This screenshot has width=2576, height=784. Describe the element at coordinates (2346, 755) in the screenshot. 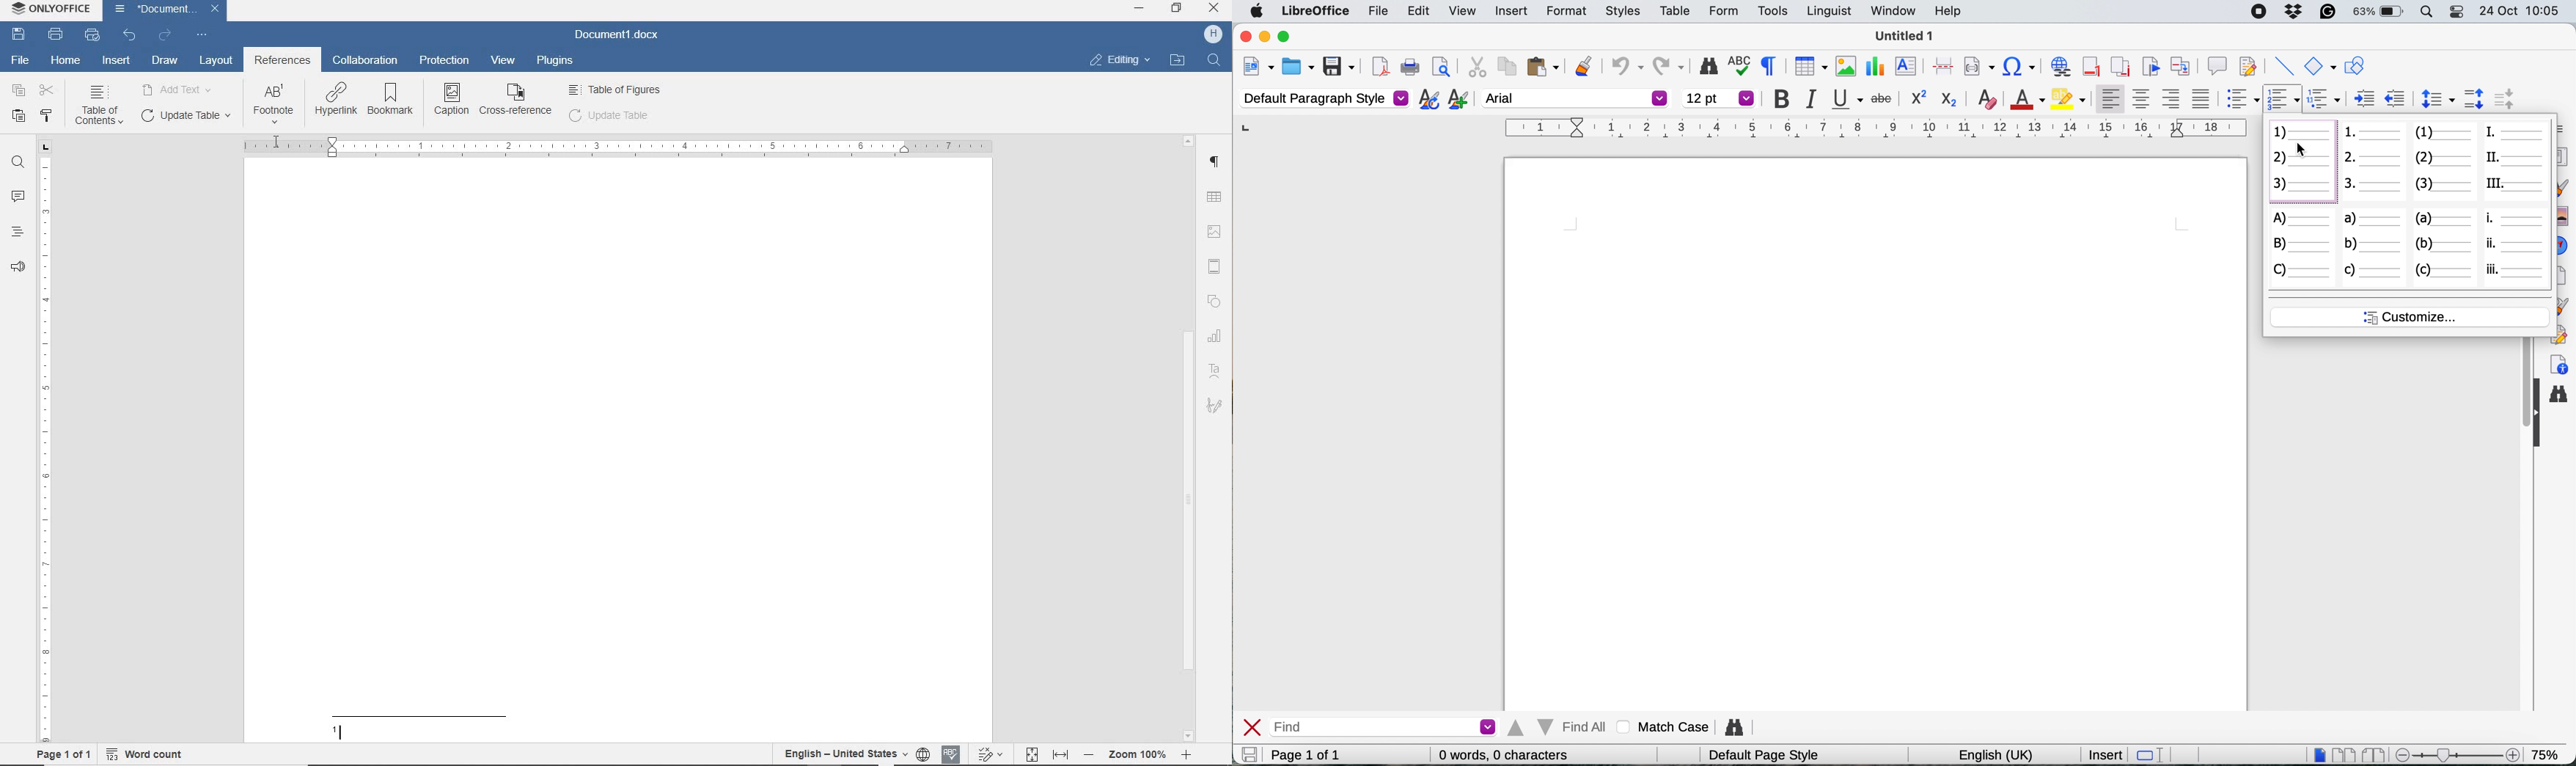

I see `multipage view` at that location.